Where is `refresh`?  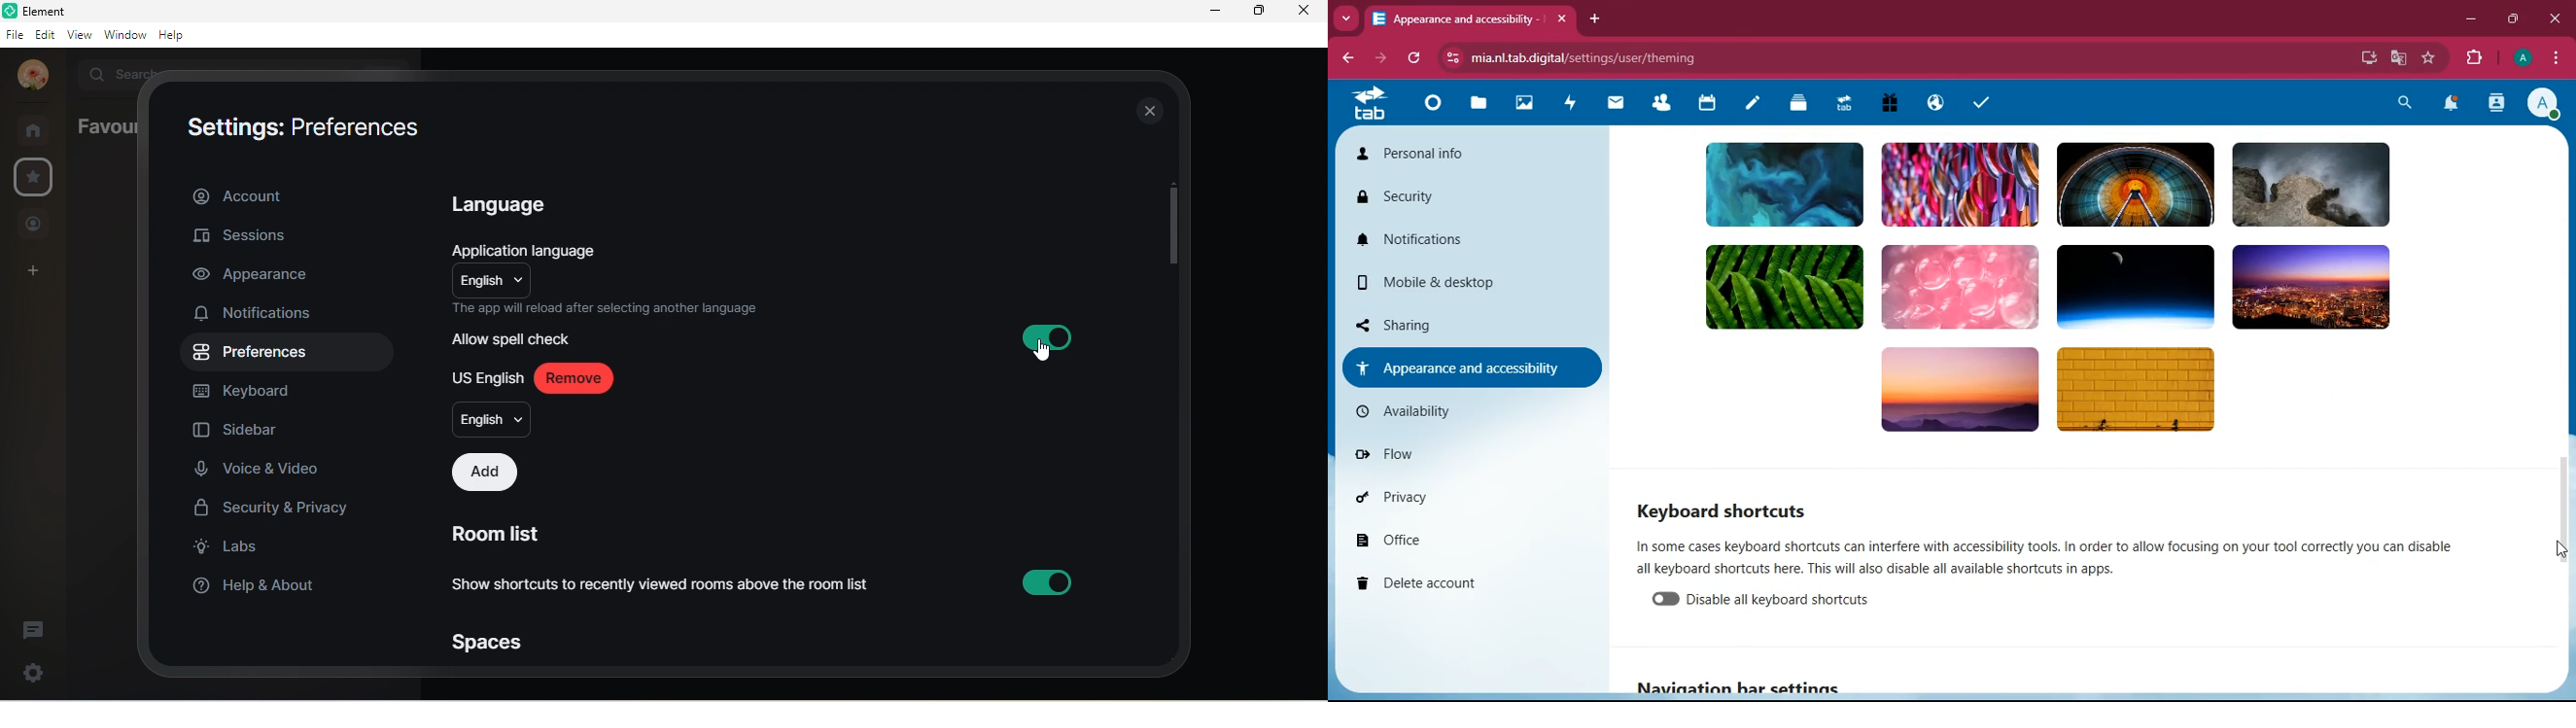 refresh is located at coordinates (1416, 58).